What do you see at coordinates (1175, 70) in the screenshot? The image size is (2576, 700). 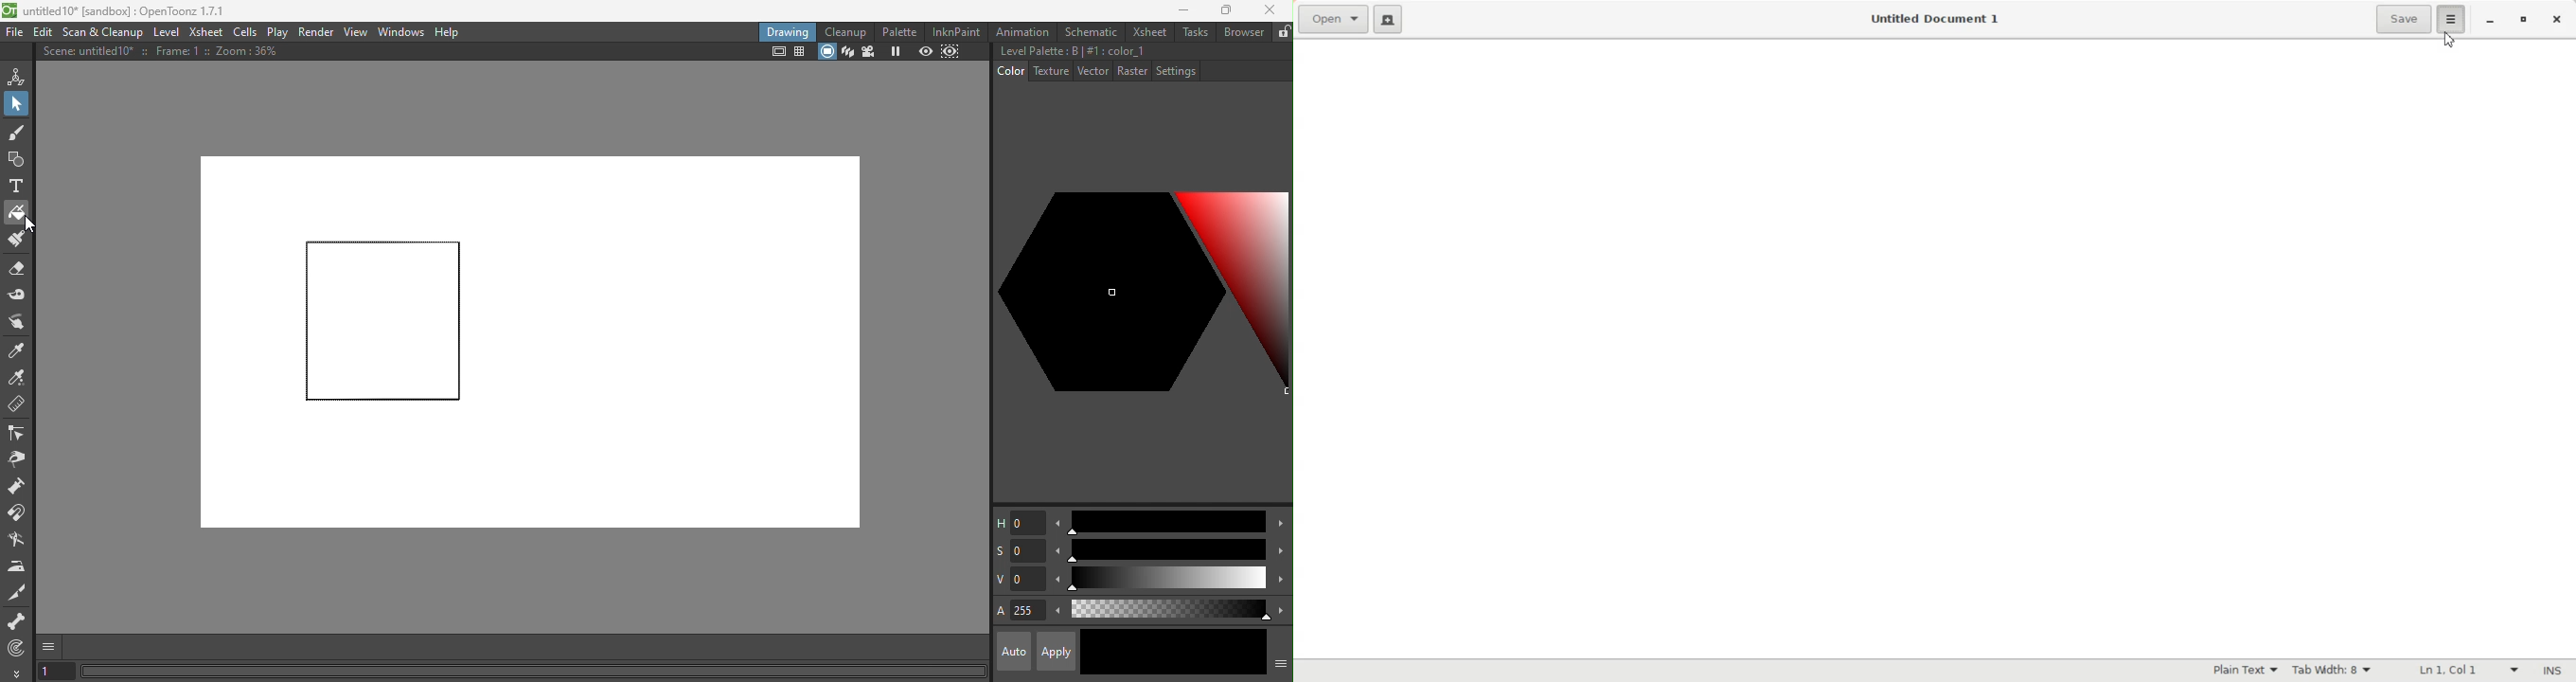 I see `Settings` at bounding box center [1175, 70].